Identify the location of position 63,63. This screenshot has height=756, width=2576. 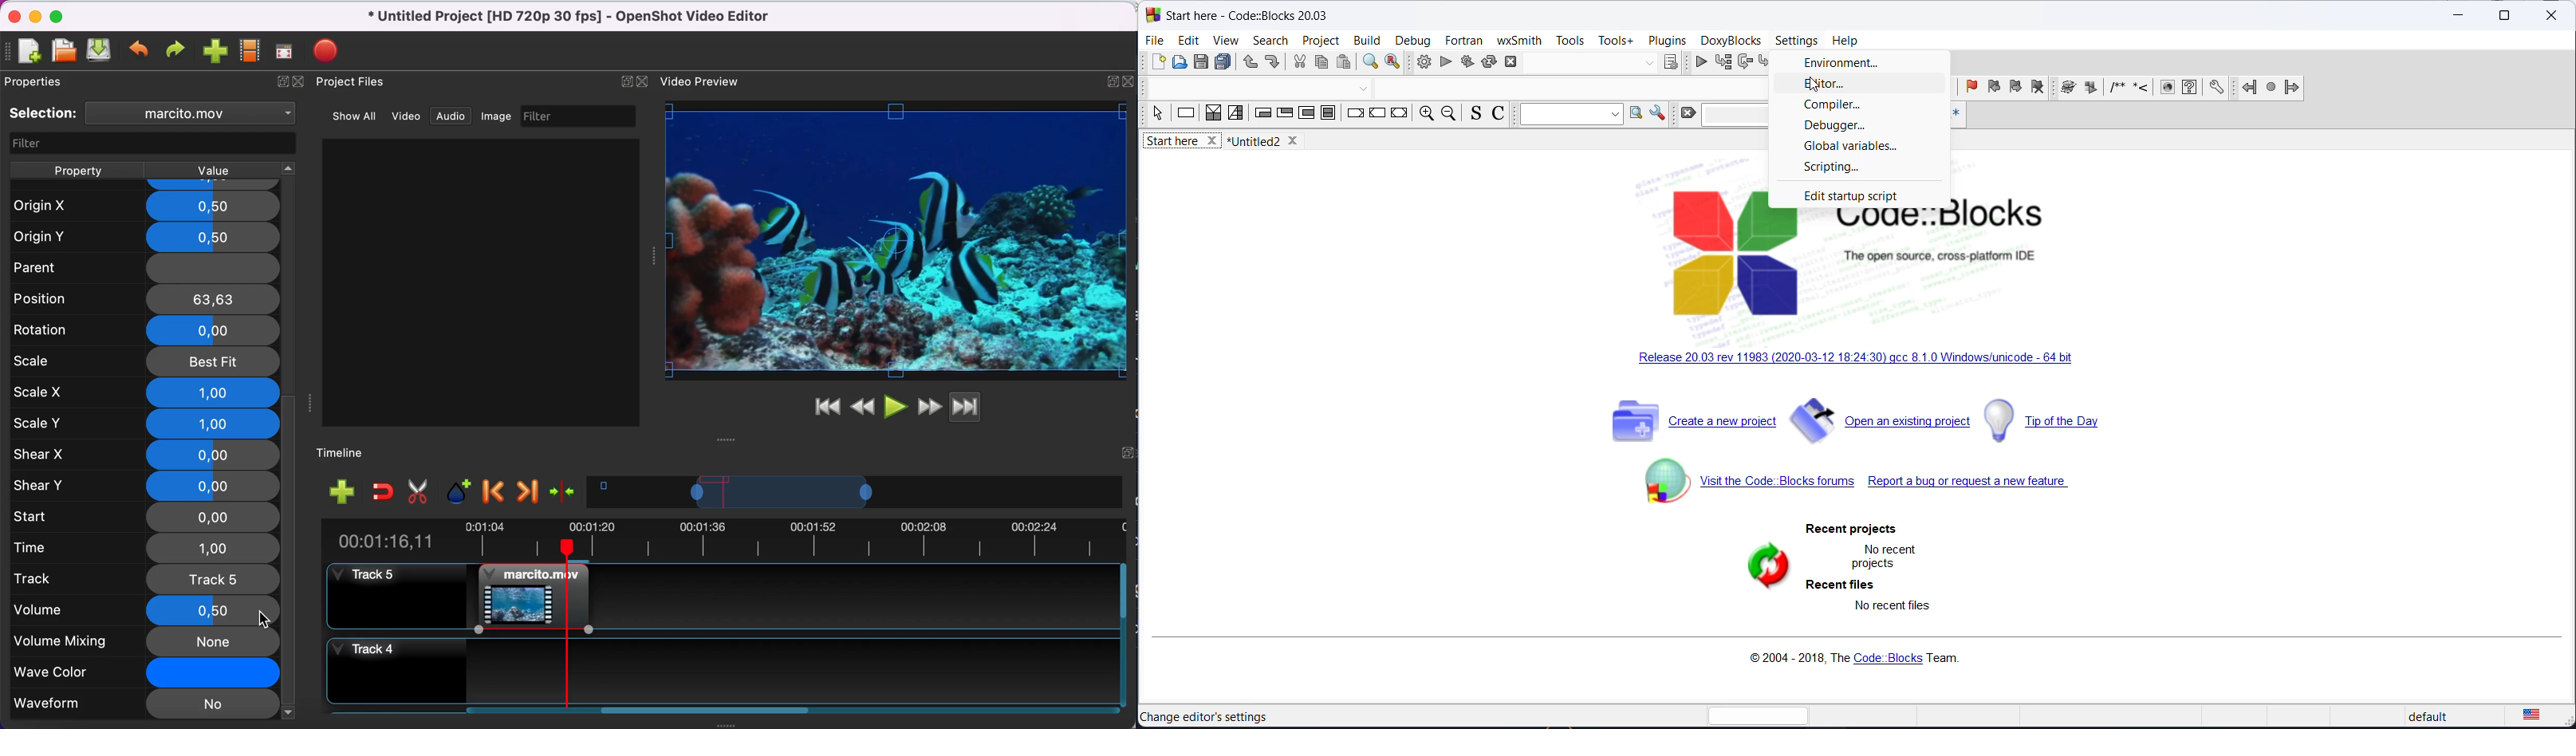
(147, 299).